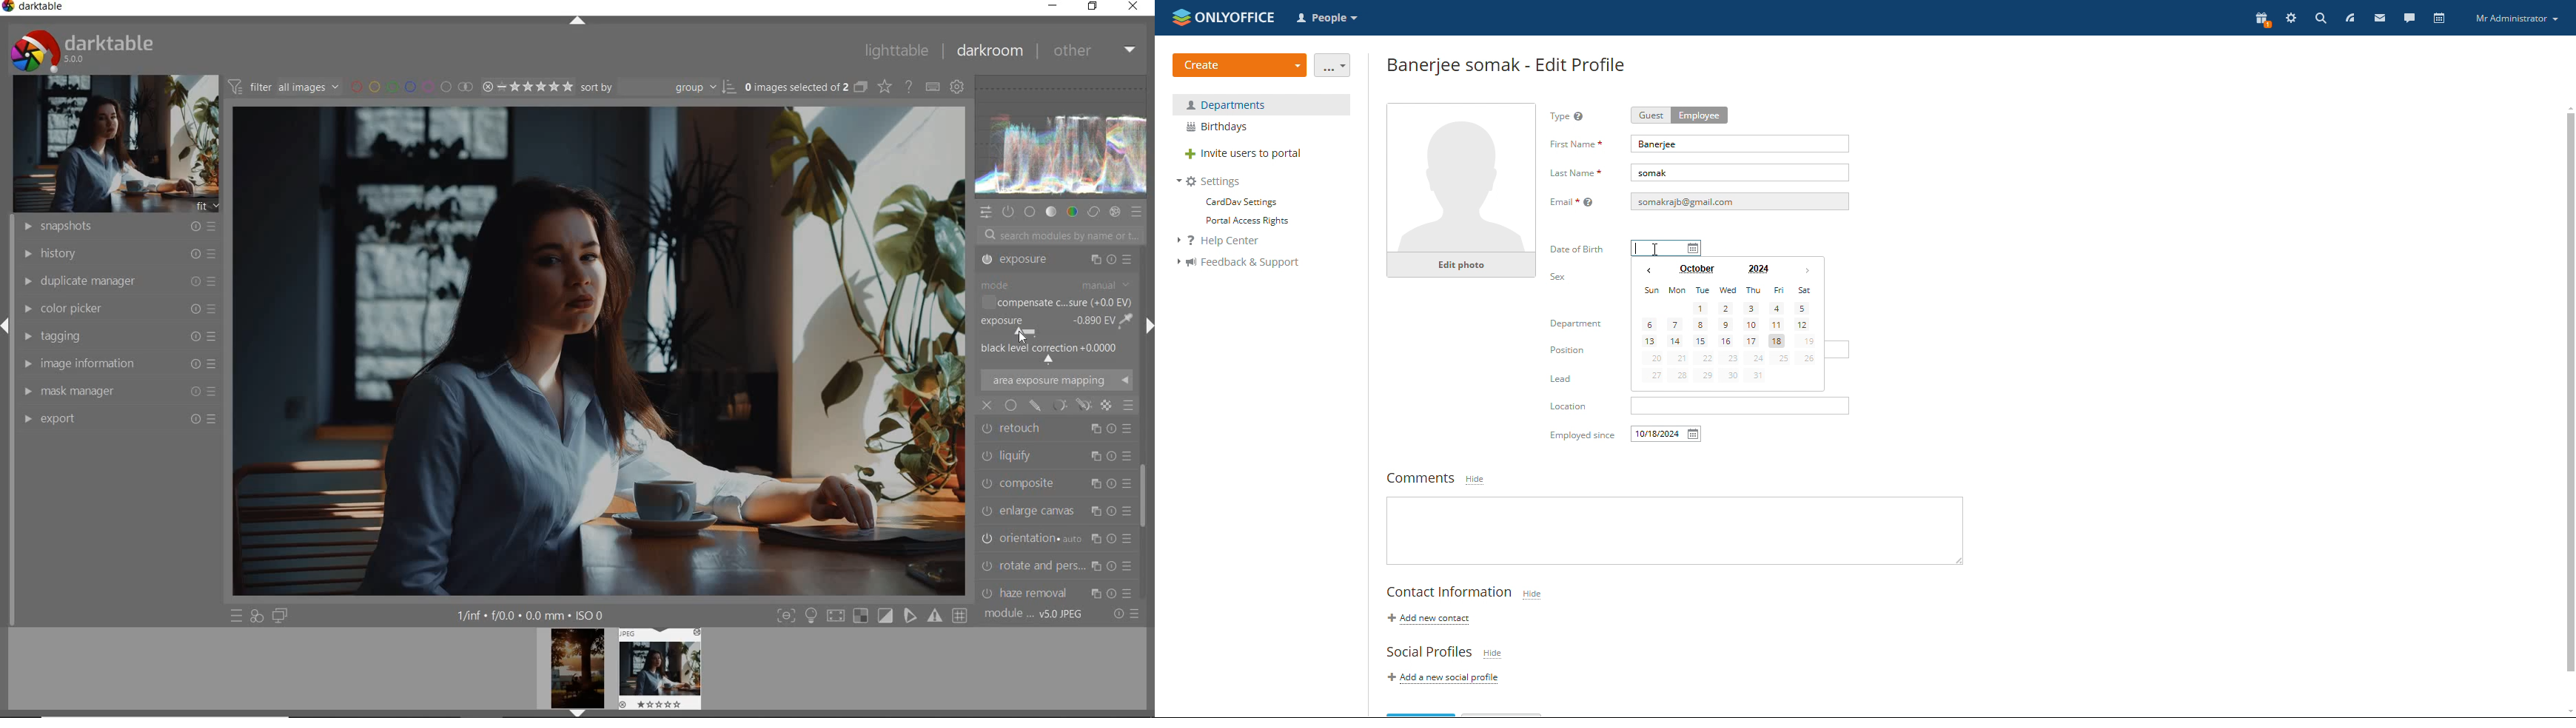 The width and height of the screenshot is (2576, 728). Describe the element at coordinates (116, 364) in the screenshot. I see `IMAGE INFORMATION` at that location.